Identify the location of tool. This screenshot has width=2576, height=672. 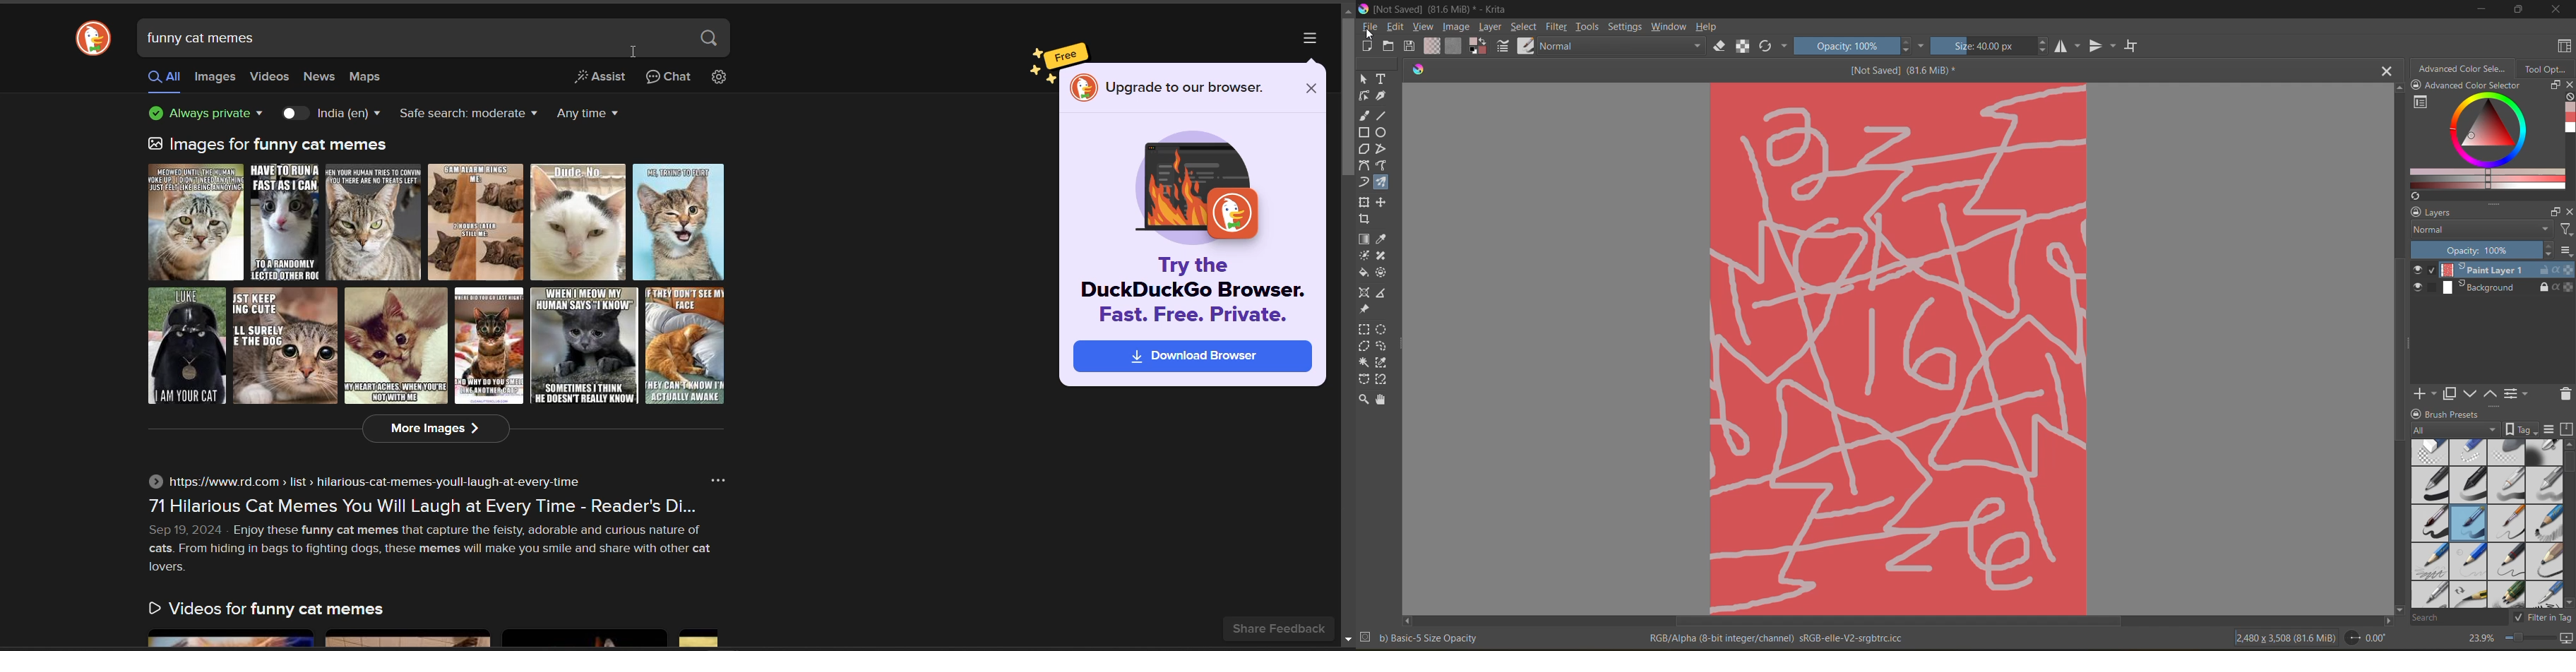
(1363, 132).